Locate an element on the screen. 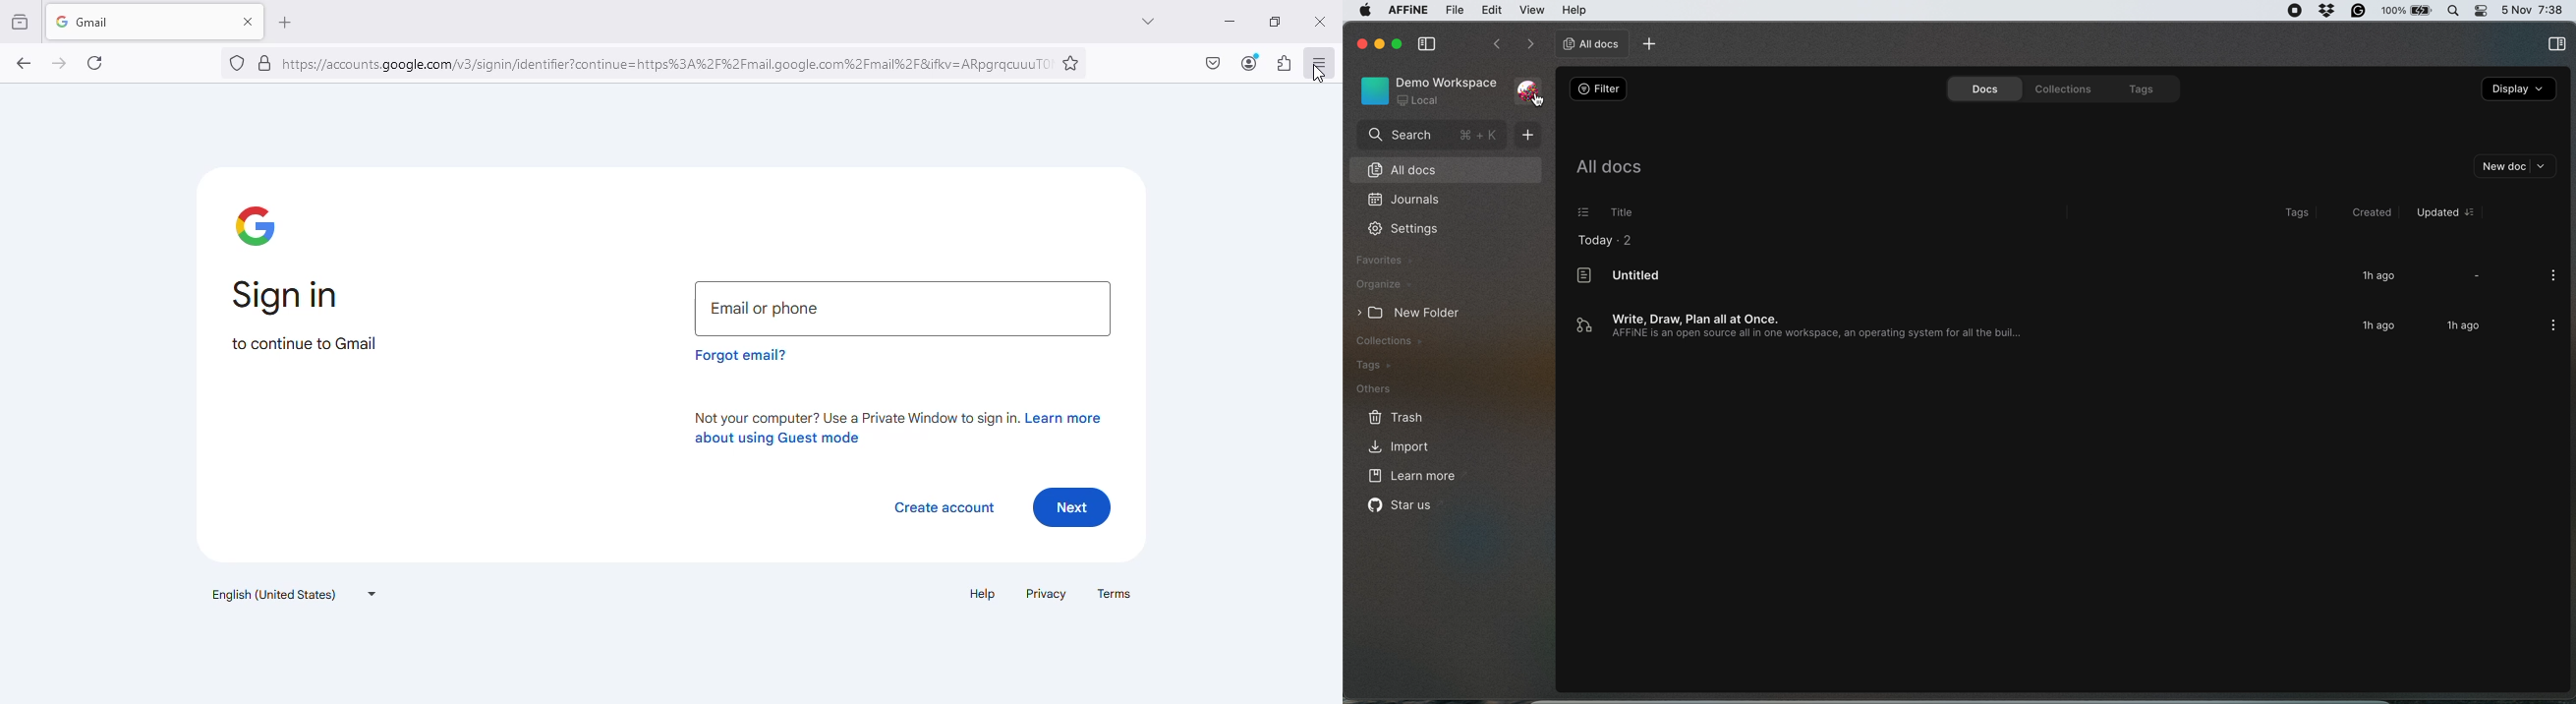  help is located at coordinates (984, 593).